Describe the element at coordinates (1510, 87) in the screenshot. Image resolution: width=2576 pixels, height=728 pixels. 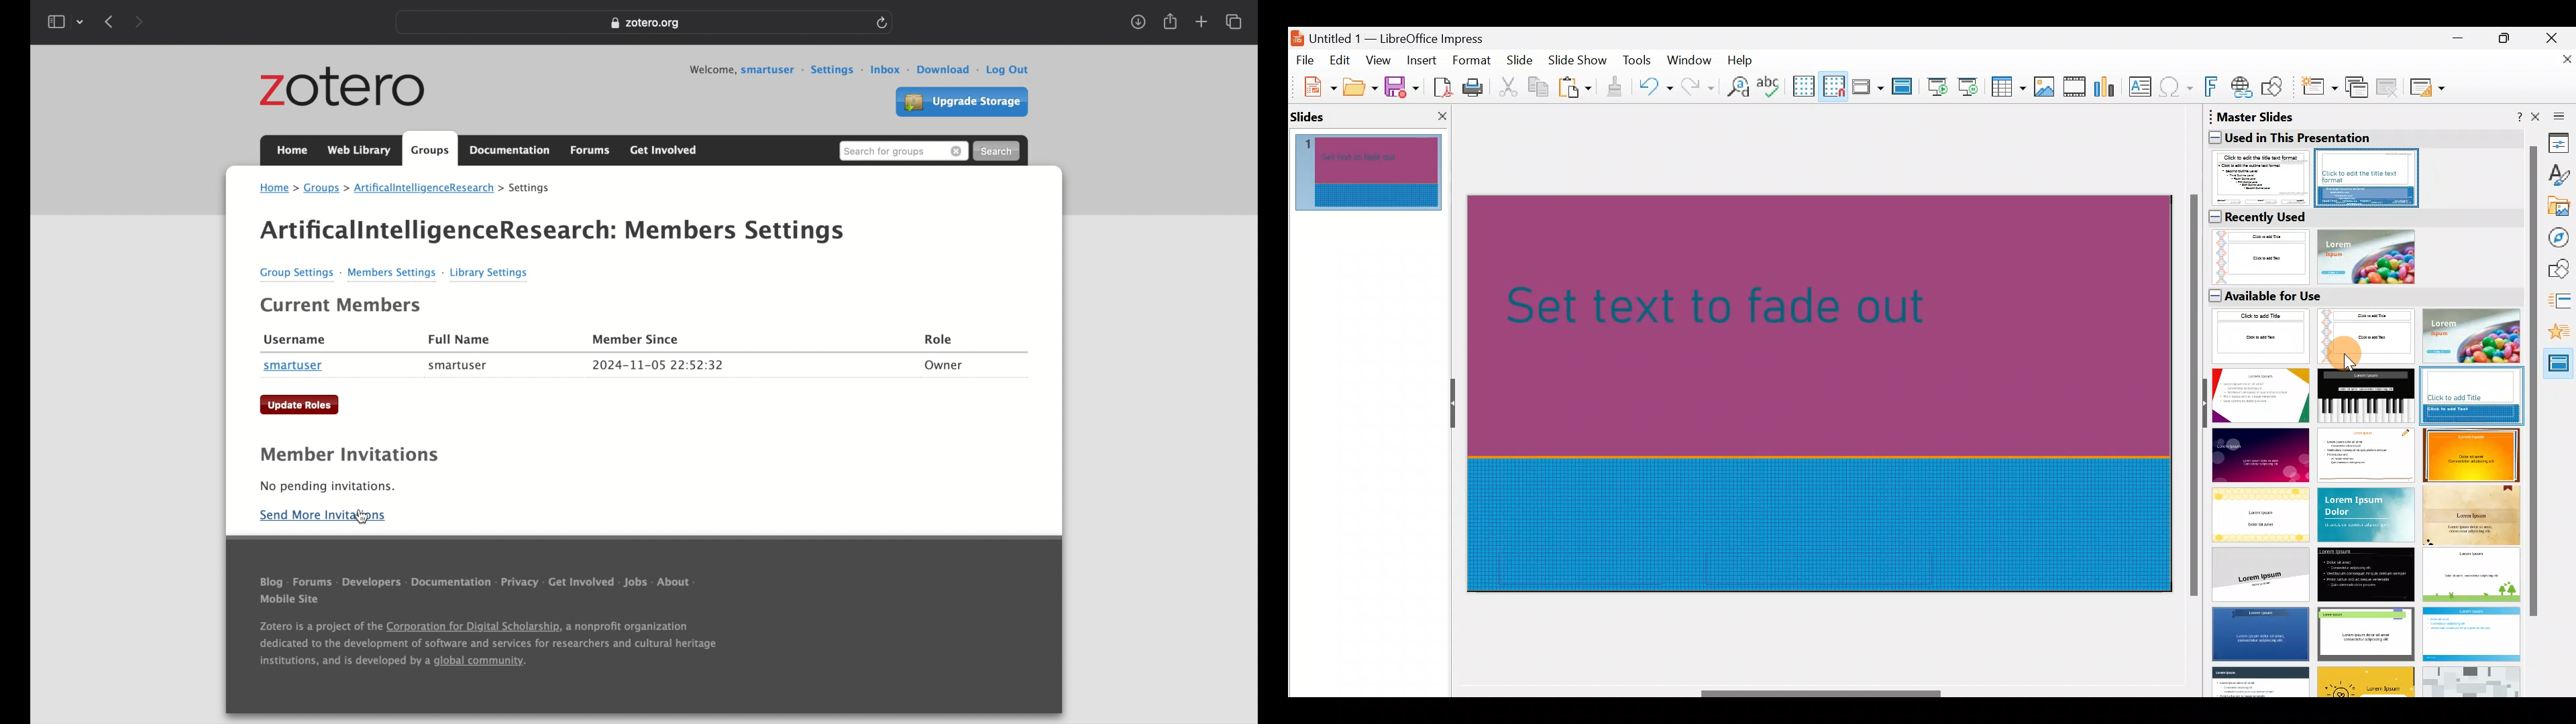
I see `Cut` at that location.